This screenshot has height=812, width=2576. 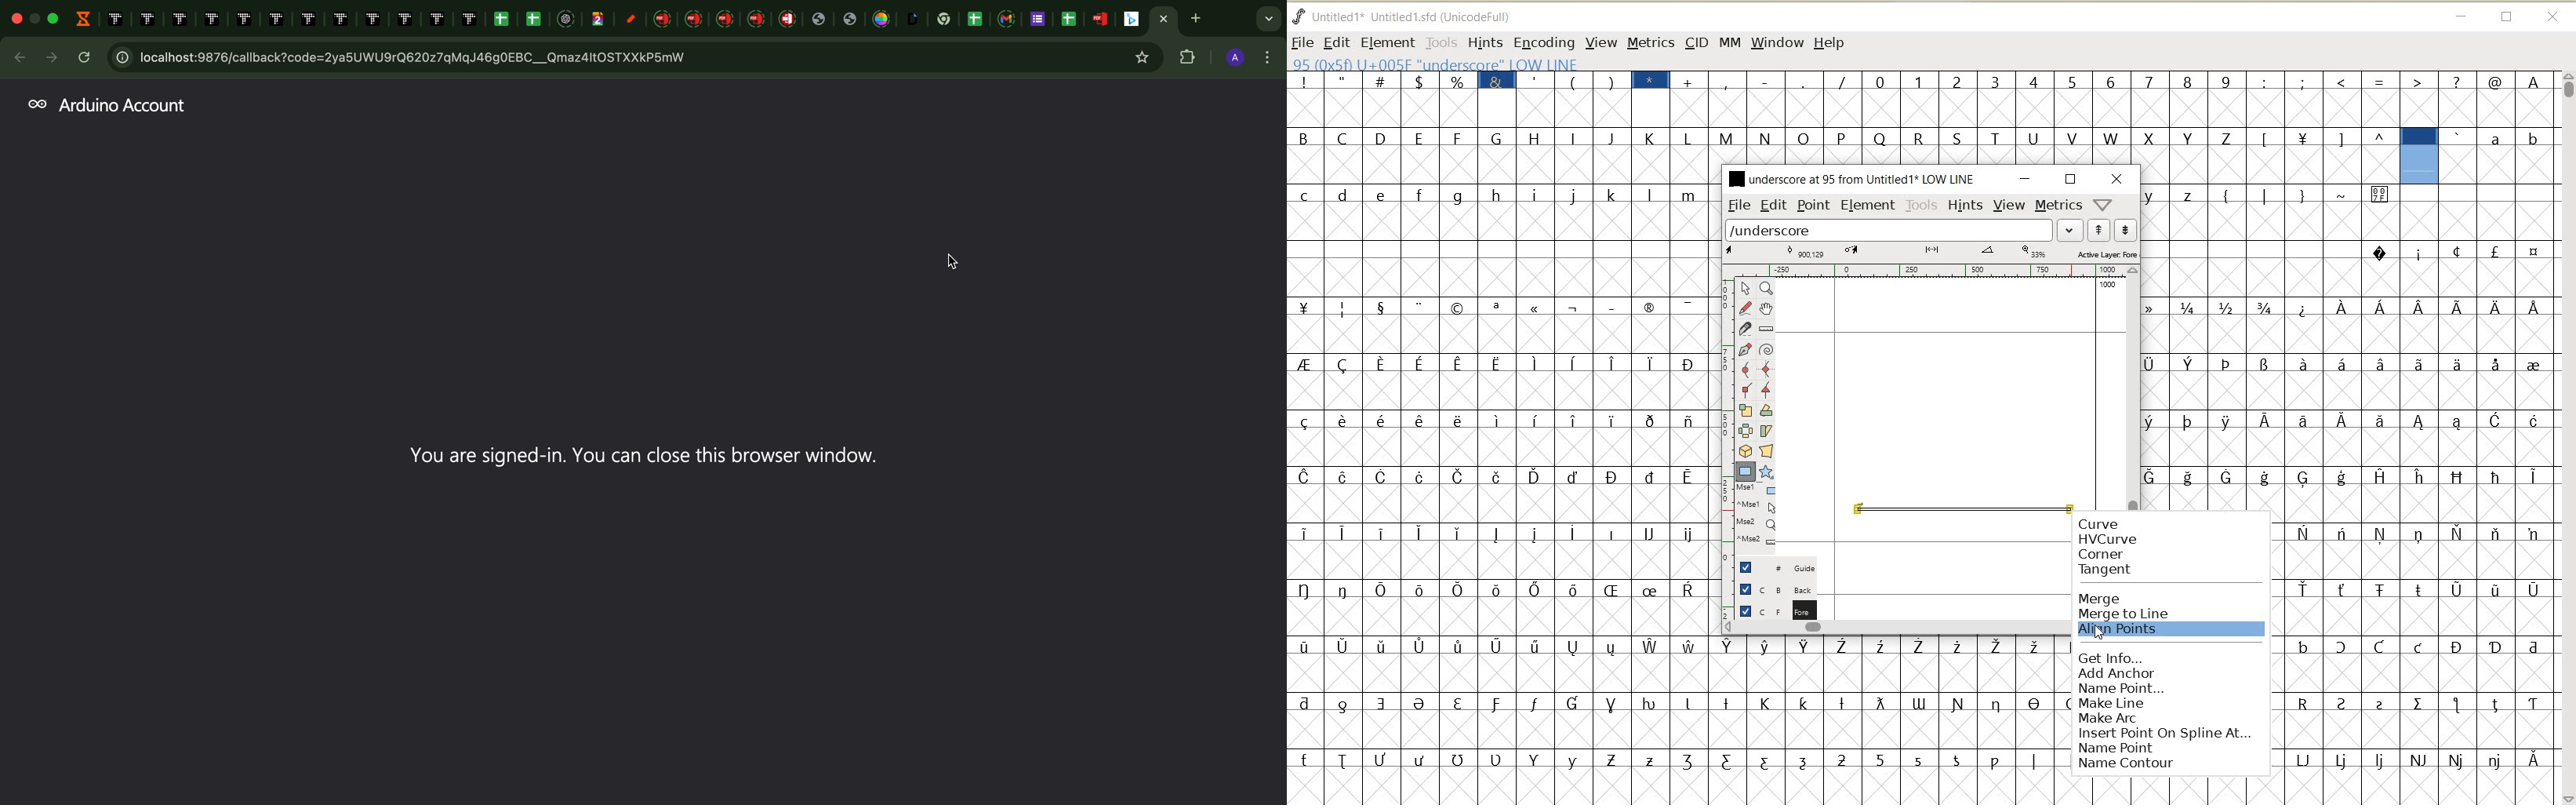 What do you see at coordinates (1965, 205) in the screenshot?
I see `HINTS` at bounding box center [1965, 205].